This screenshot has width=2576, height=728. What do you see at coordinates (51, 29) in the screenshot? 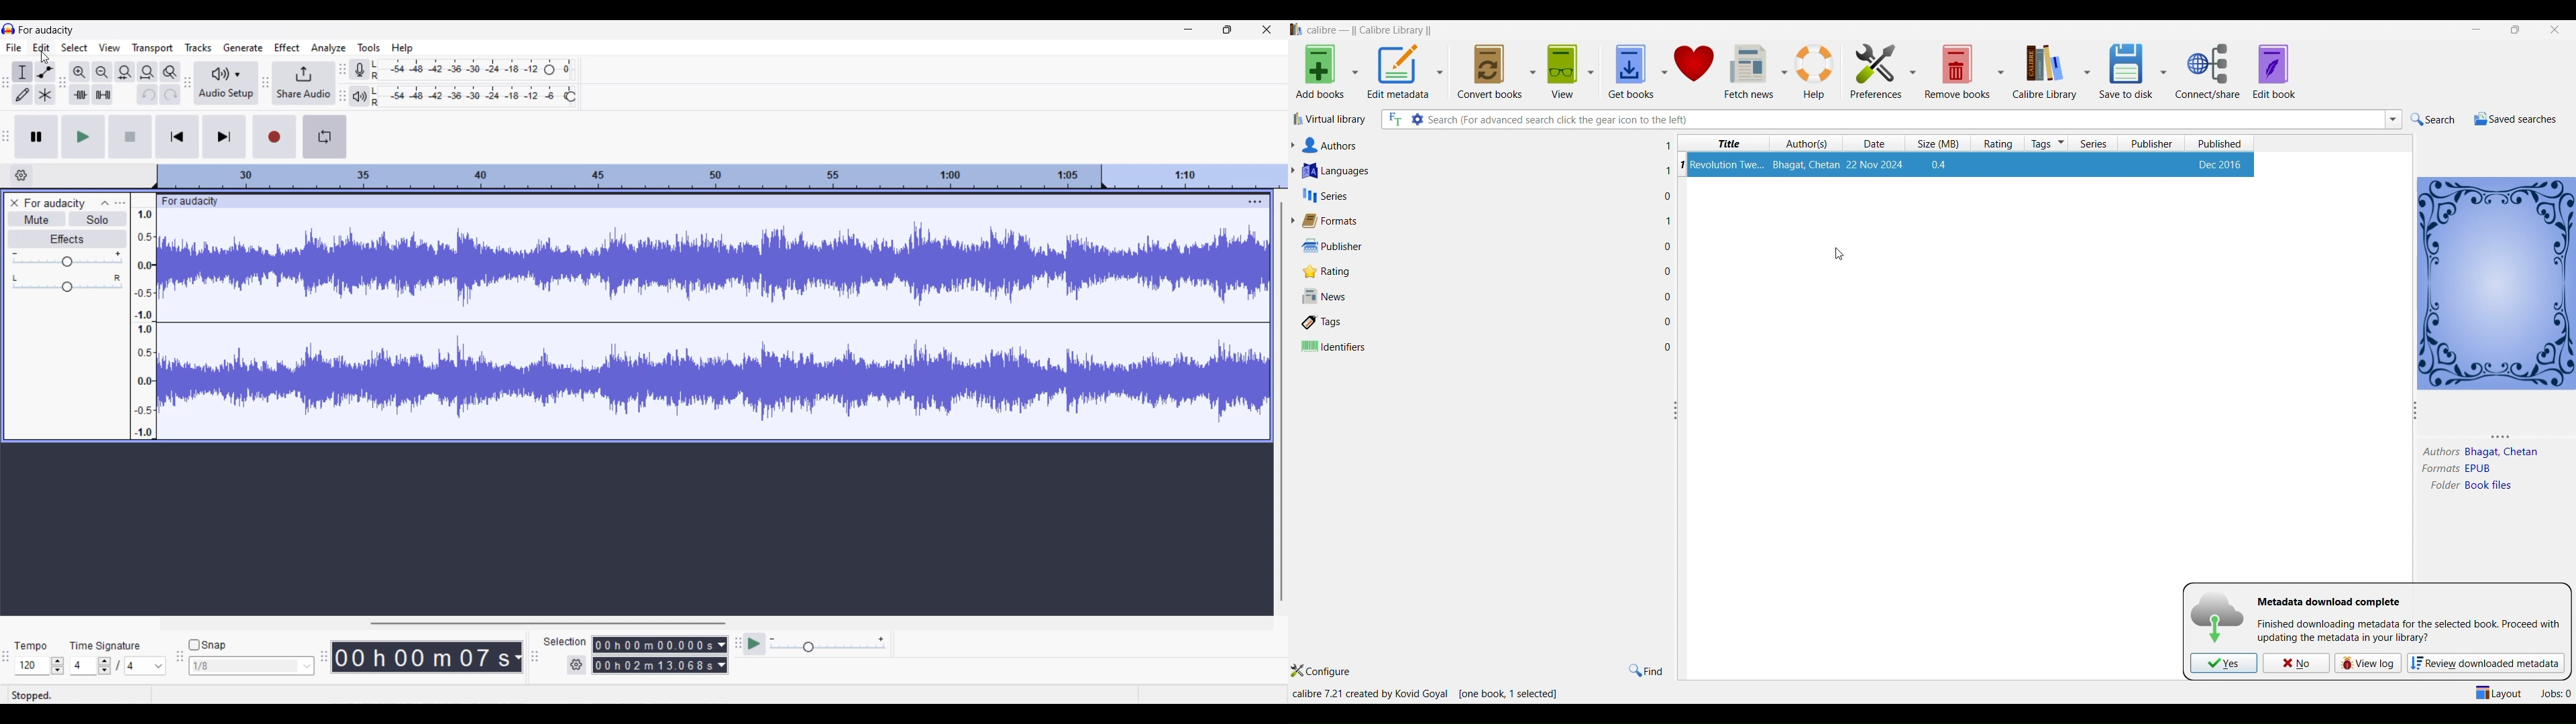
I see `For audacity - software name` at bounding box center [51, 29].